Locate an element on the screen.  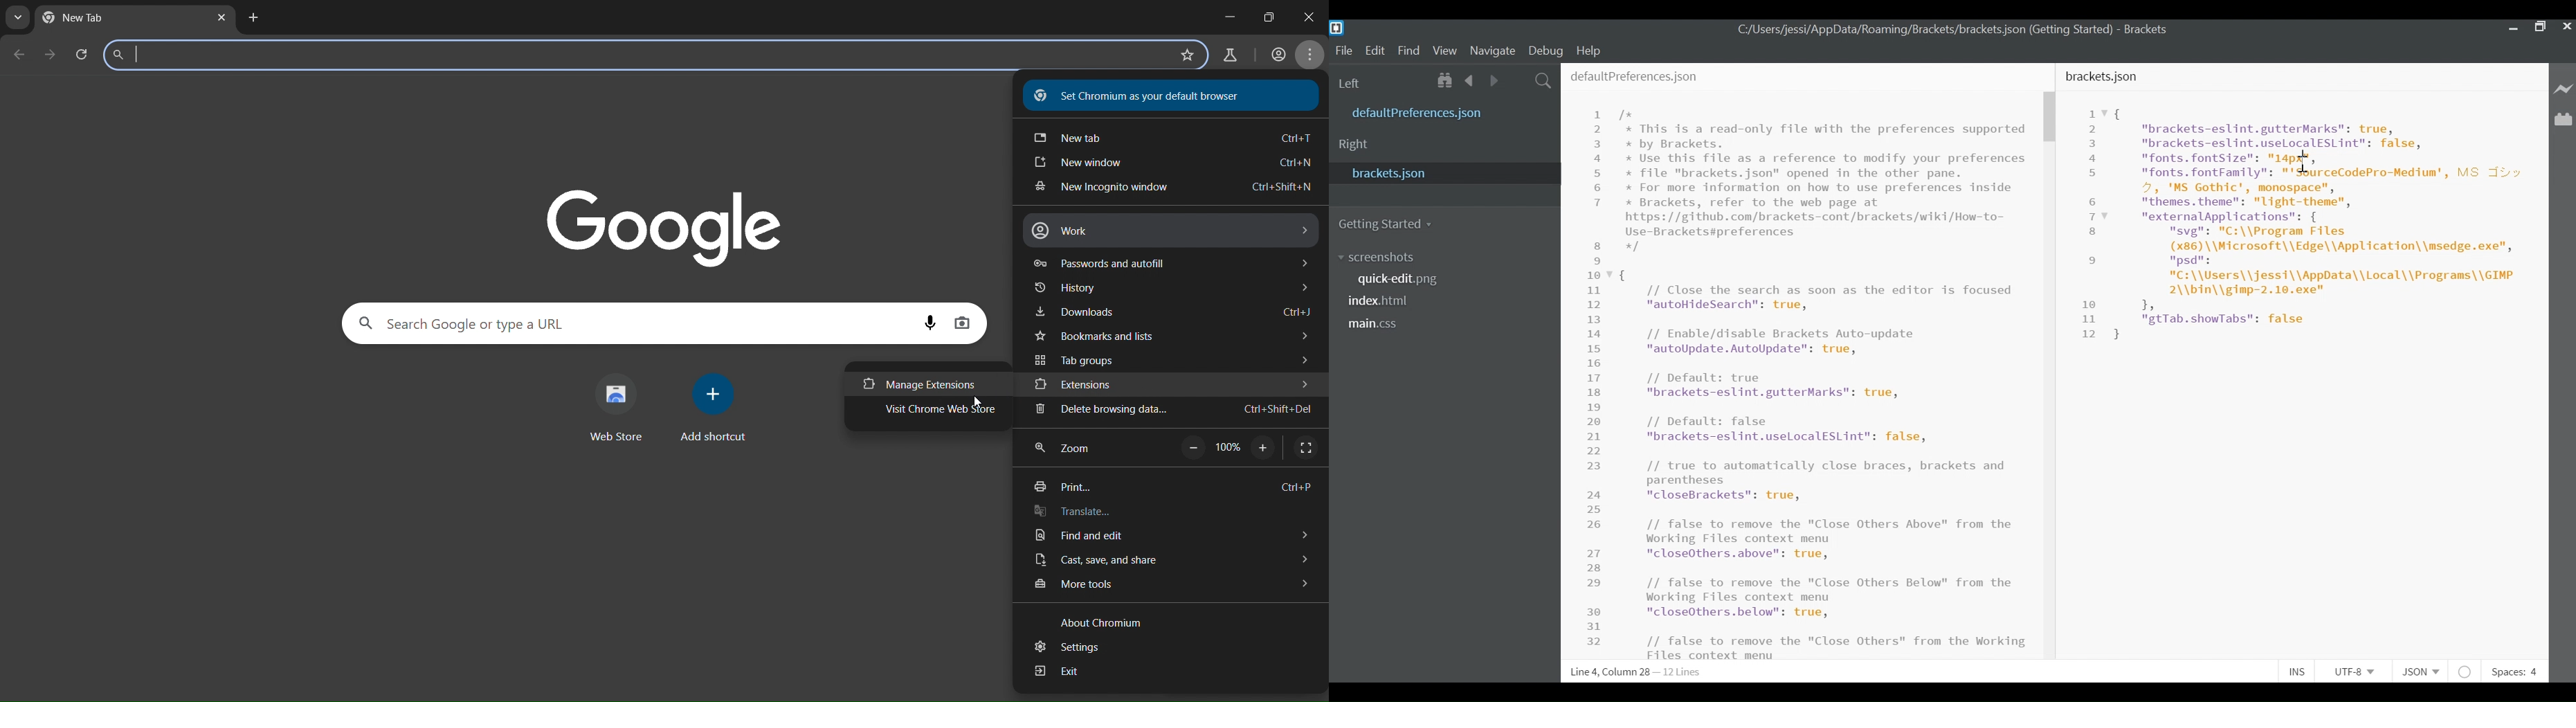
Live Preview is located at coordinates (2564, 90).